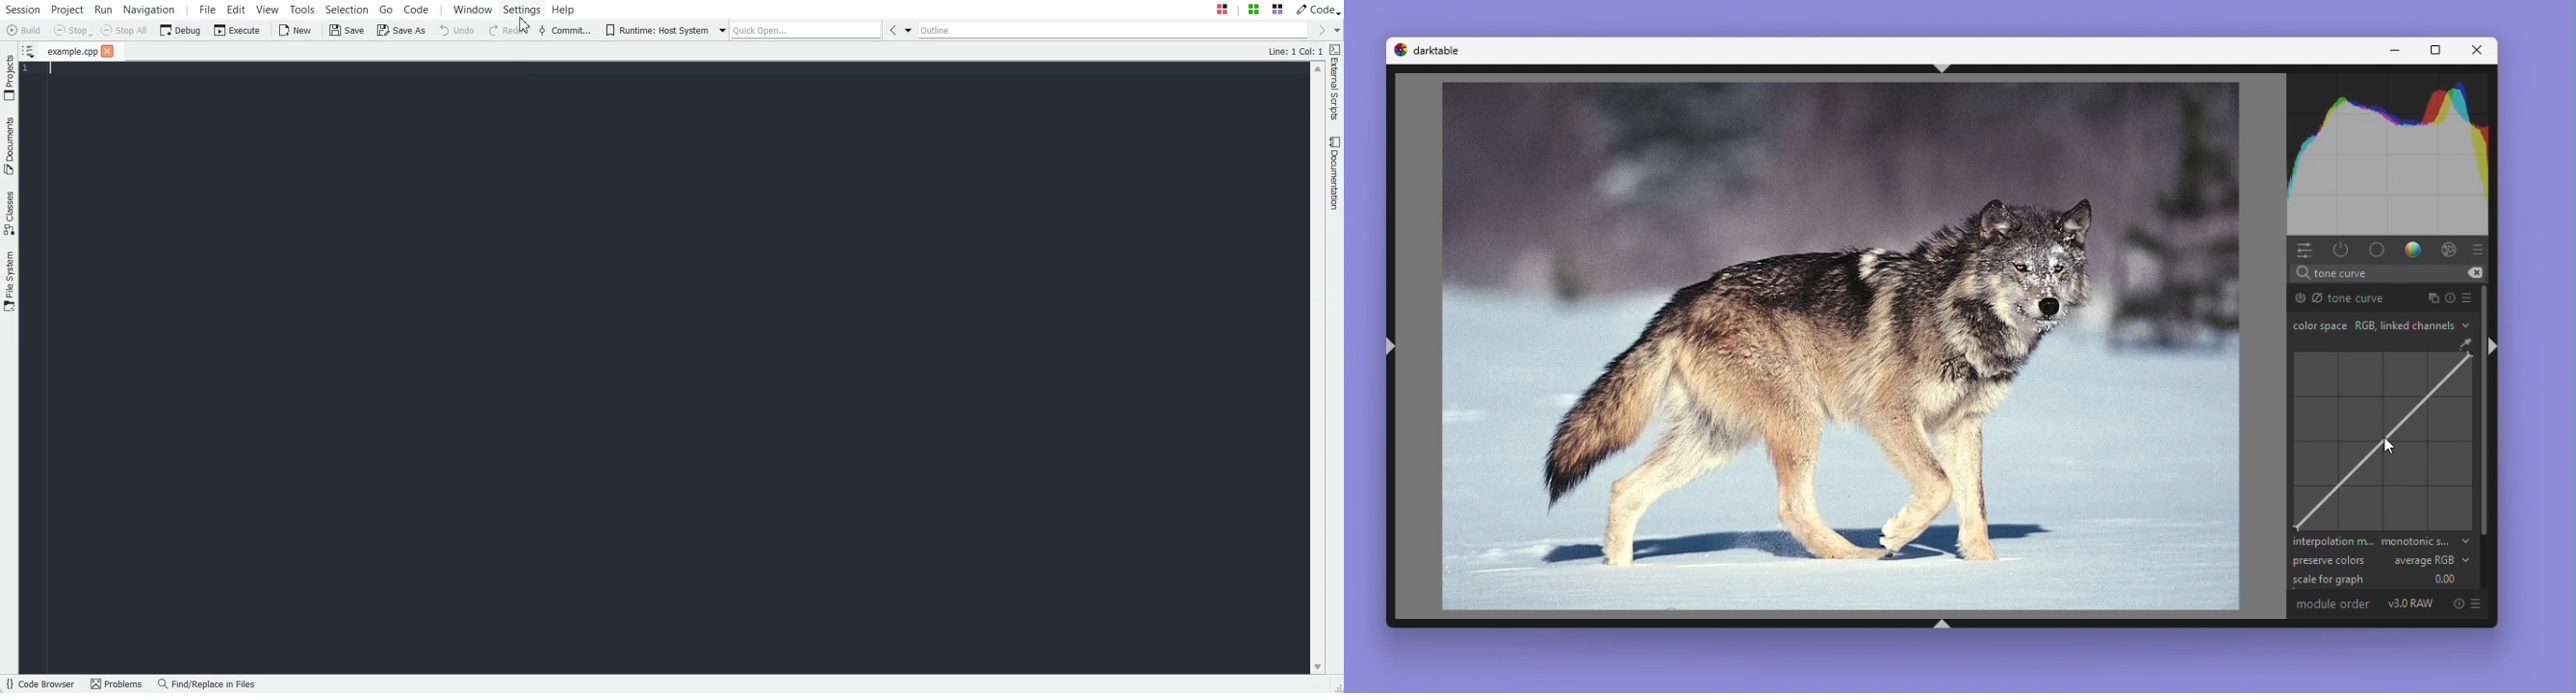 This screenshot has height=700, width=2576. What do you see at coordinates (1823, 347) in the screenshot?
I see `Image` at bounding box center [1823, 347].